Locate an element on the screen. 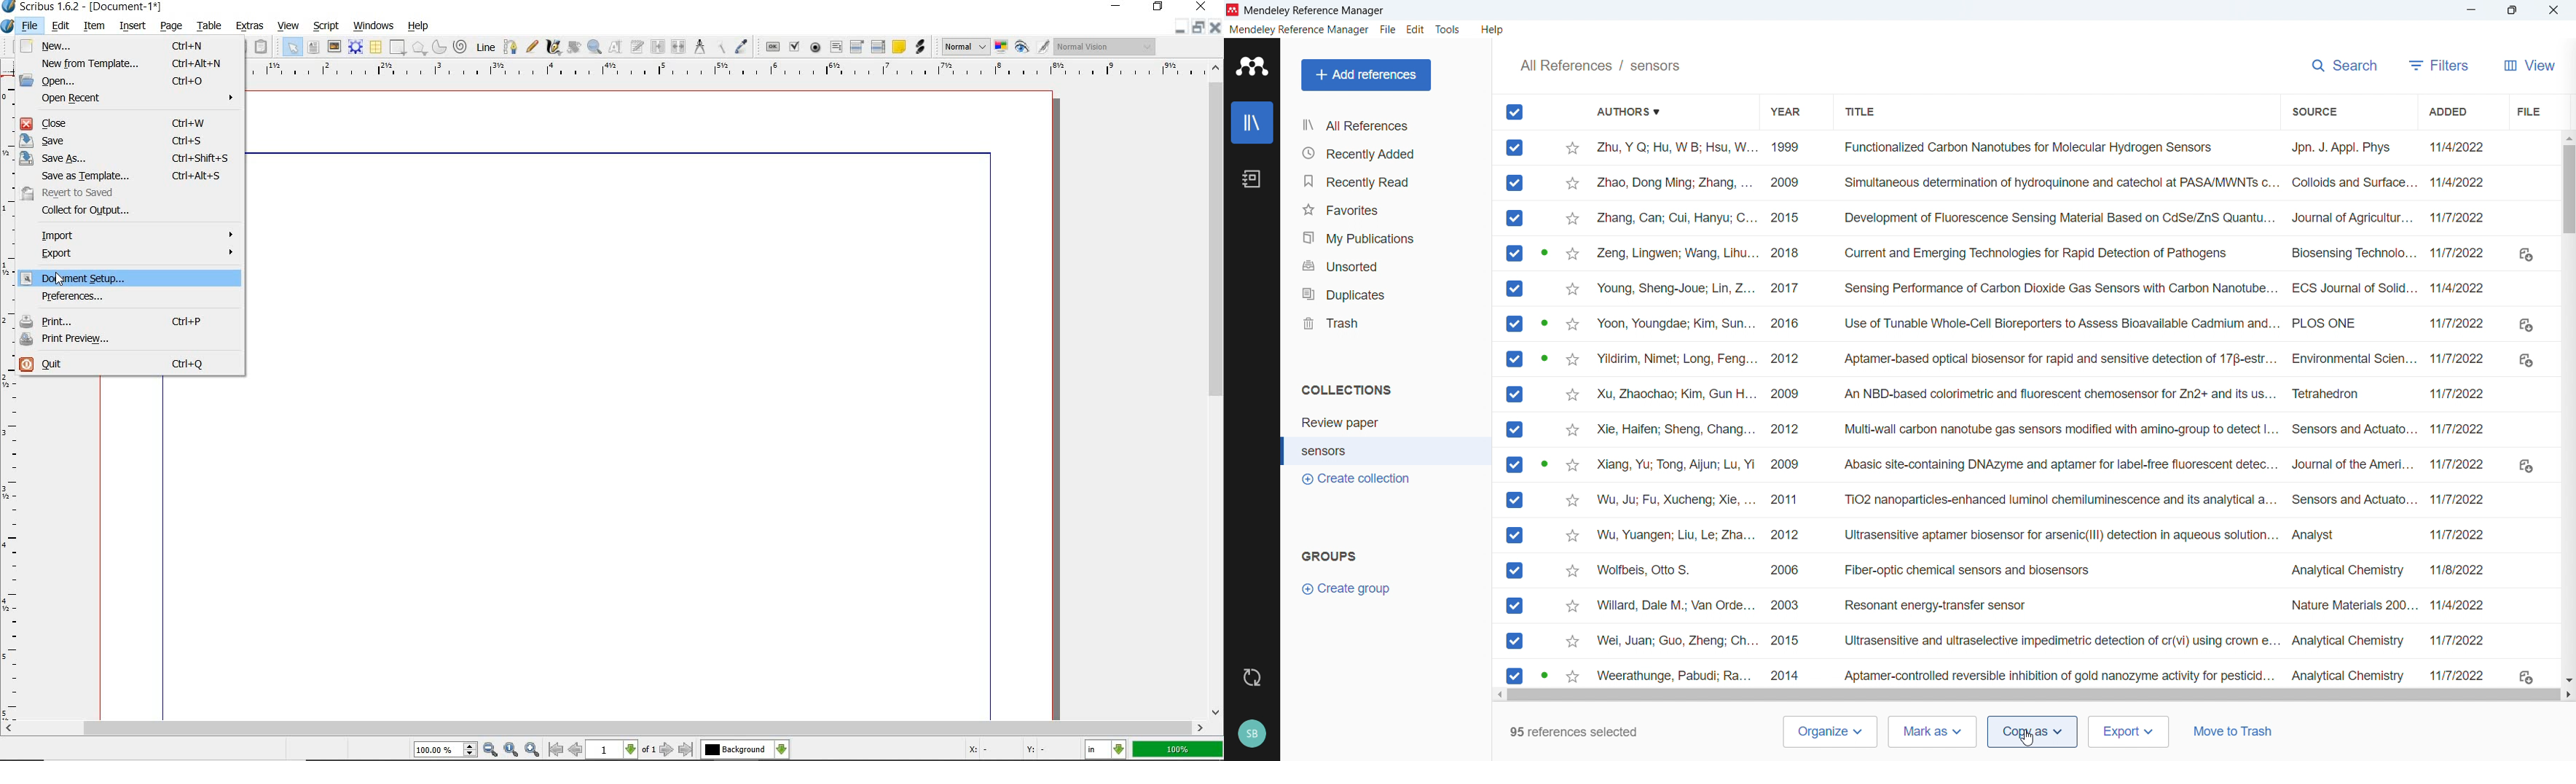 The width and height of the screenshot is (2576, 784). Sort by source  is located at coordinates (2313, 111).